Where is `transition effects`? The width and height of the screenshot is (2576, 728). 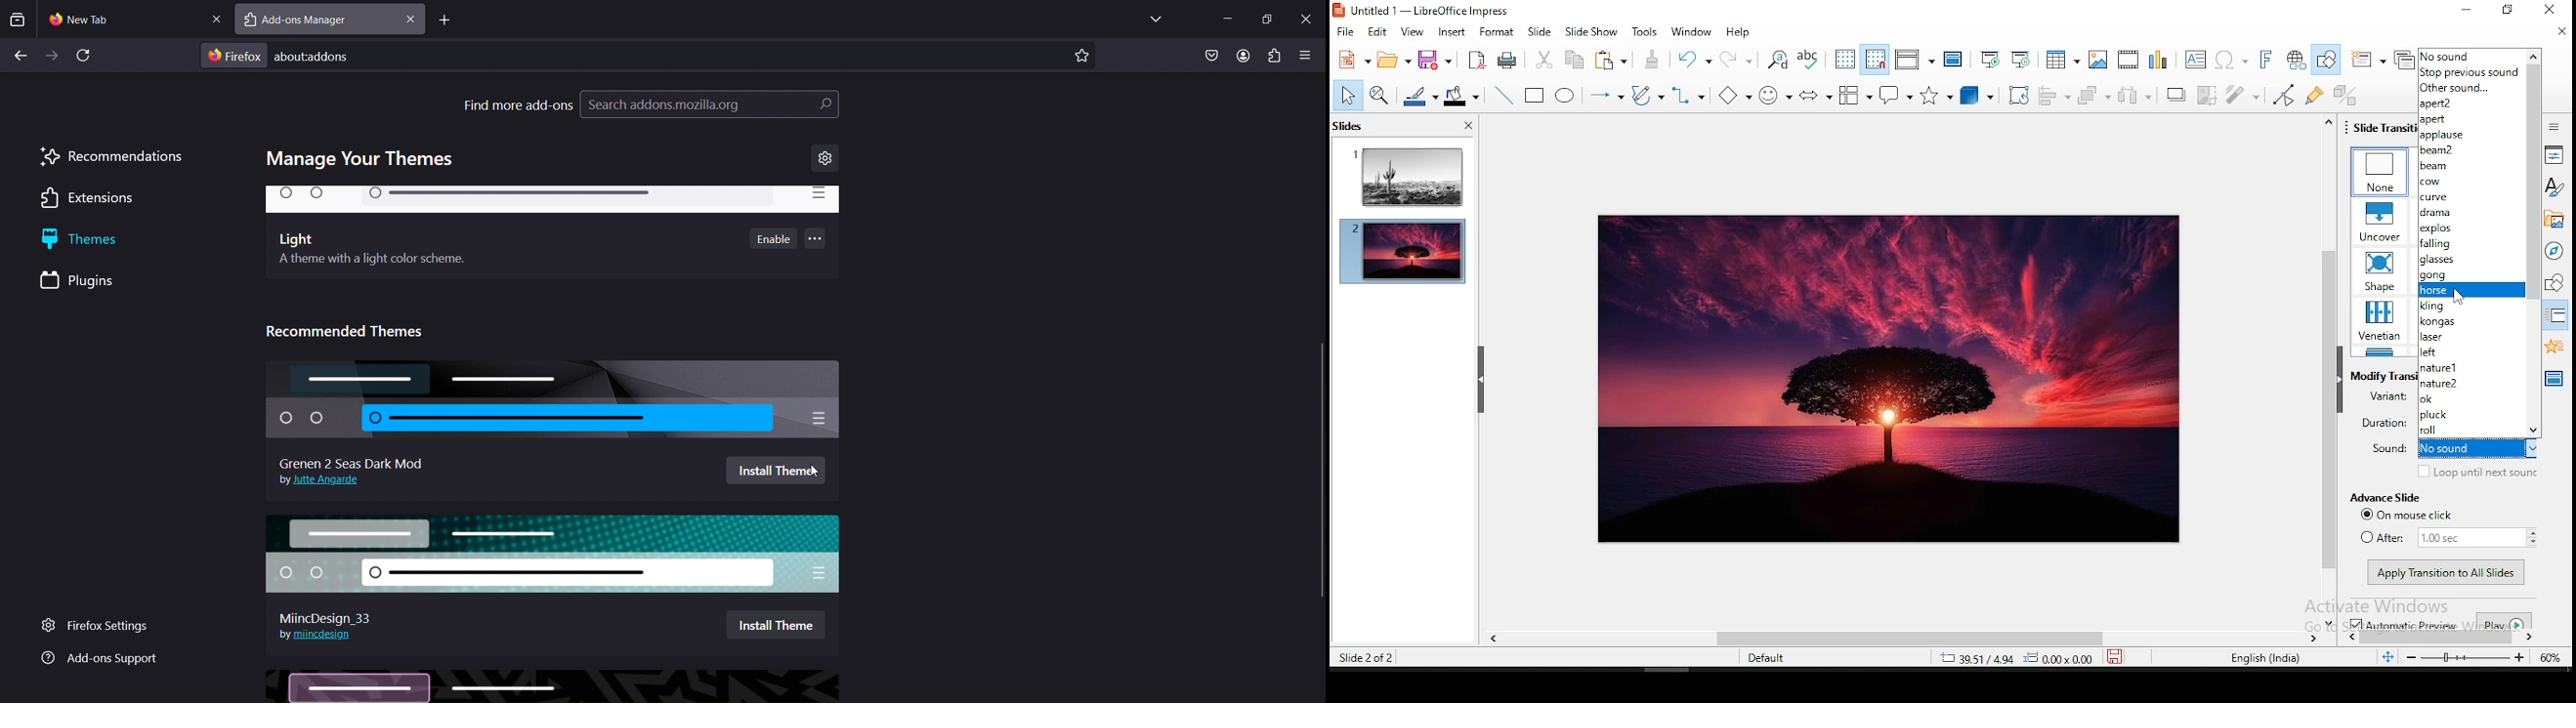 transition effects is located at coordinates (2381, 270).